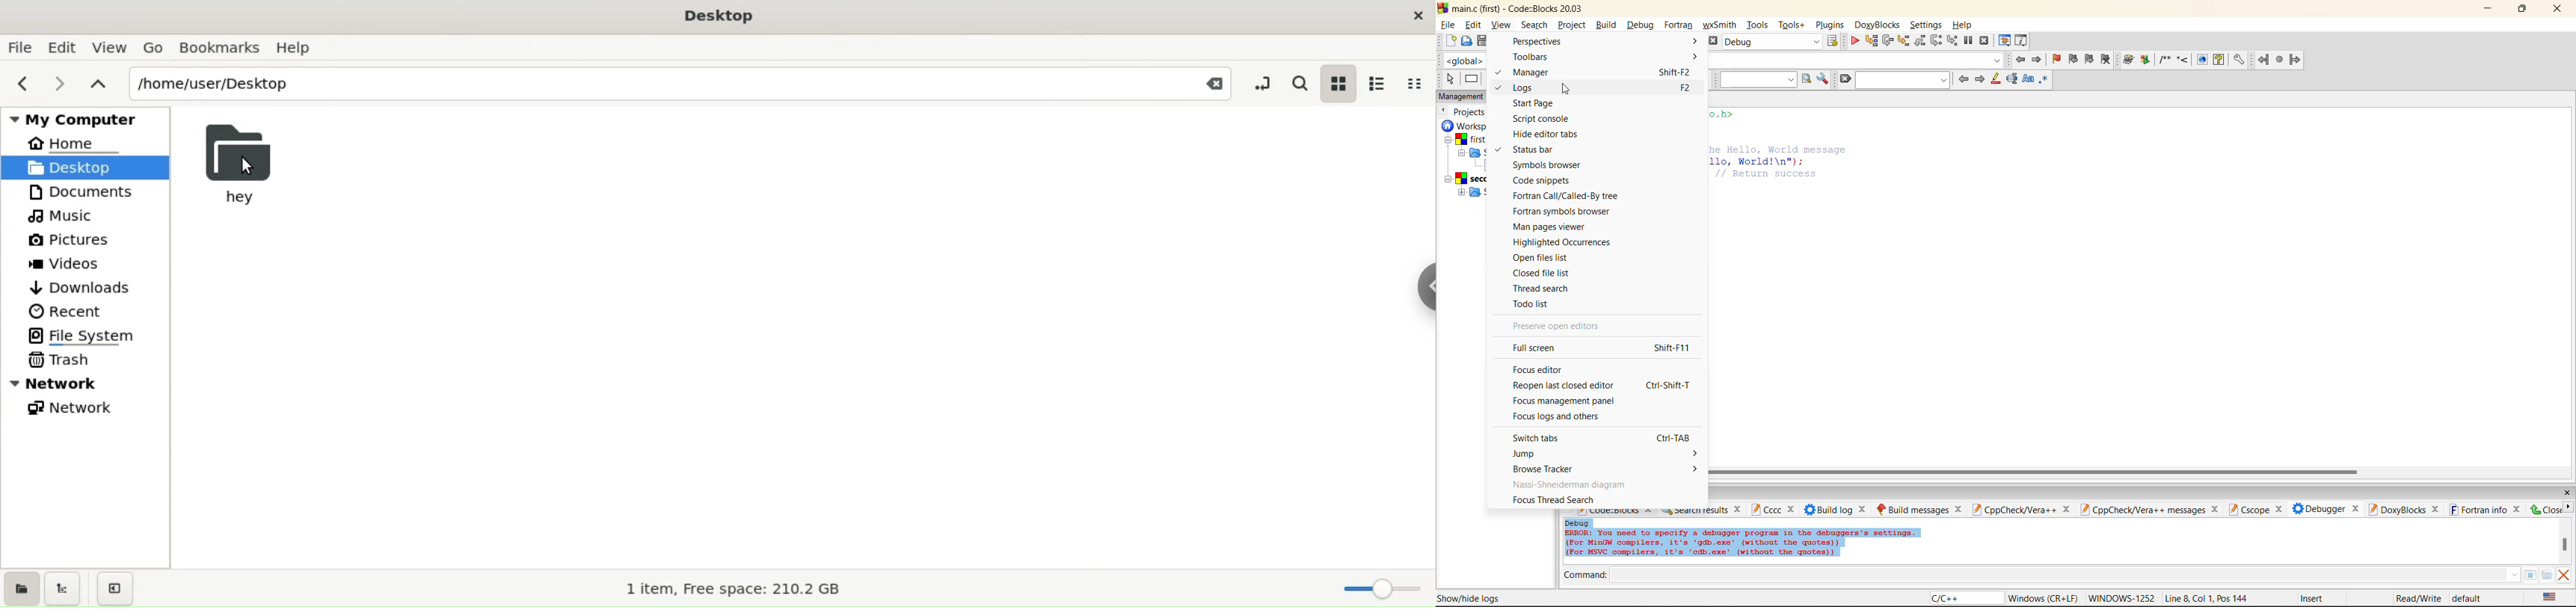 Image resolution: width=2576 pixels, height=616 pixels. Describe the element at coordinates (1905, 42) in the screenshot. I see `step into` at that location.